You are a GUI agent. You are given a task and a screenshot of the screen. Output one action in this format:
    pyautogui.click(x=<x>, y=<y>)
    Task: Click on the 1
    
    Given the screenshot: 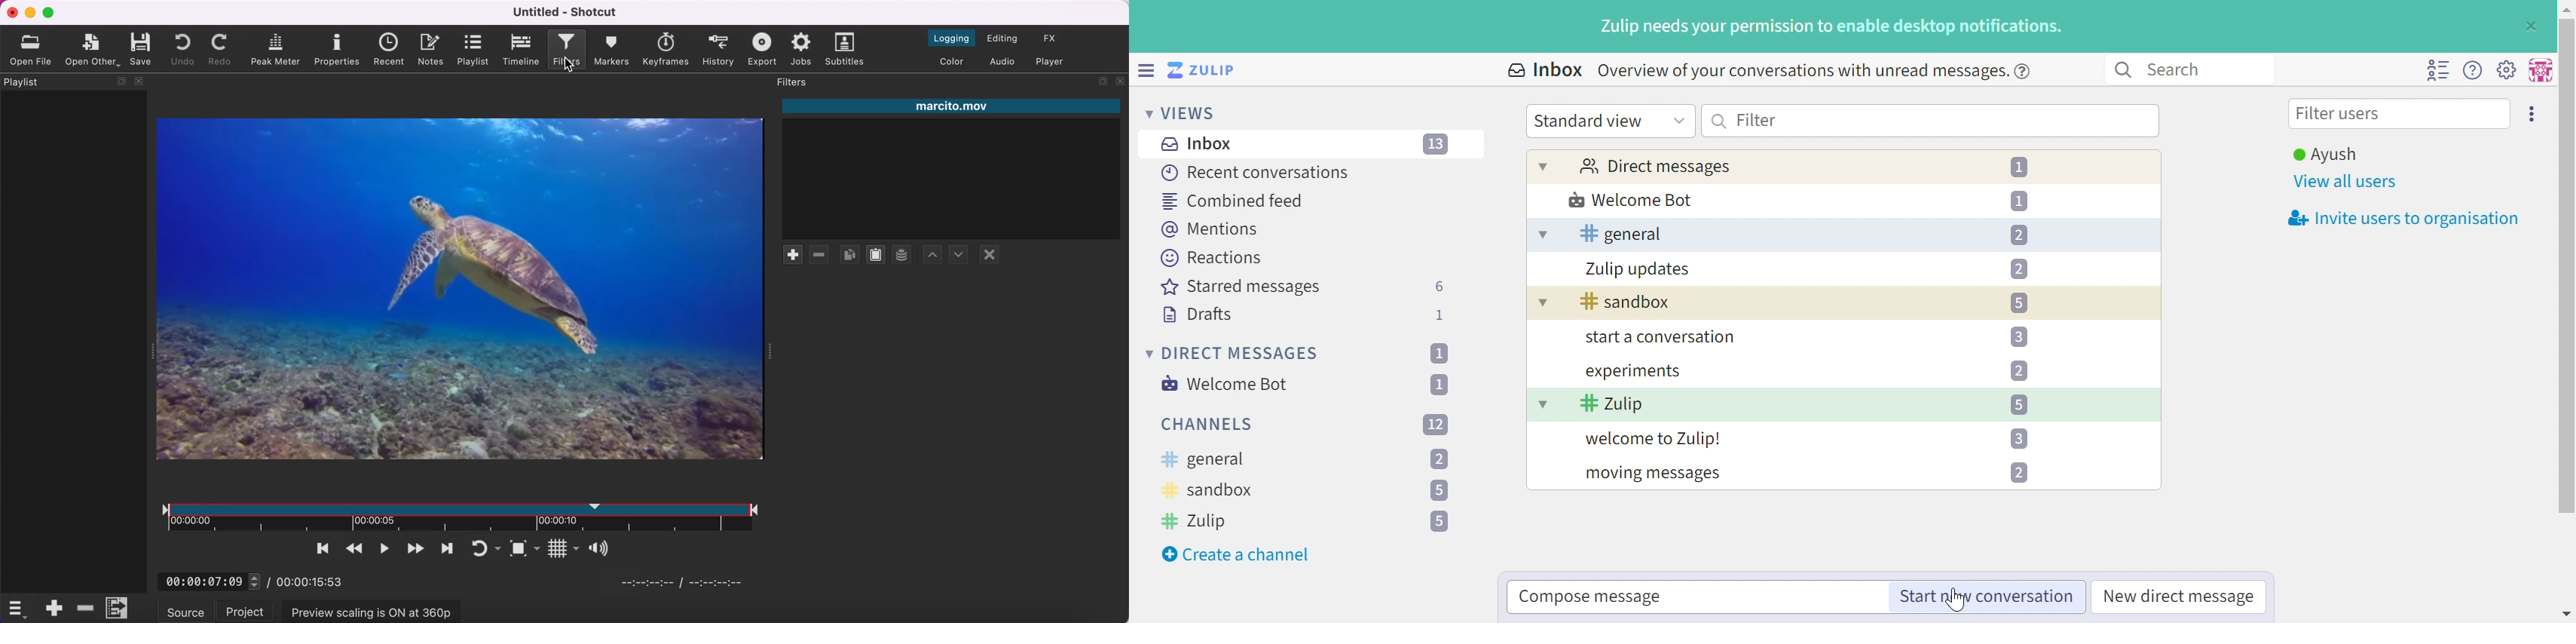 What is the action you would take?
    pyautogui.click(x=1442, y=384)
    